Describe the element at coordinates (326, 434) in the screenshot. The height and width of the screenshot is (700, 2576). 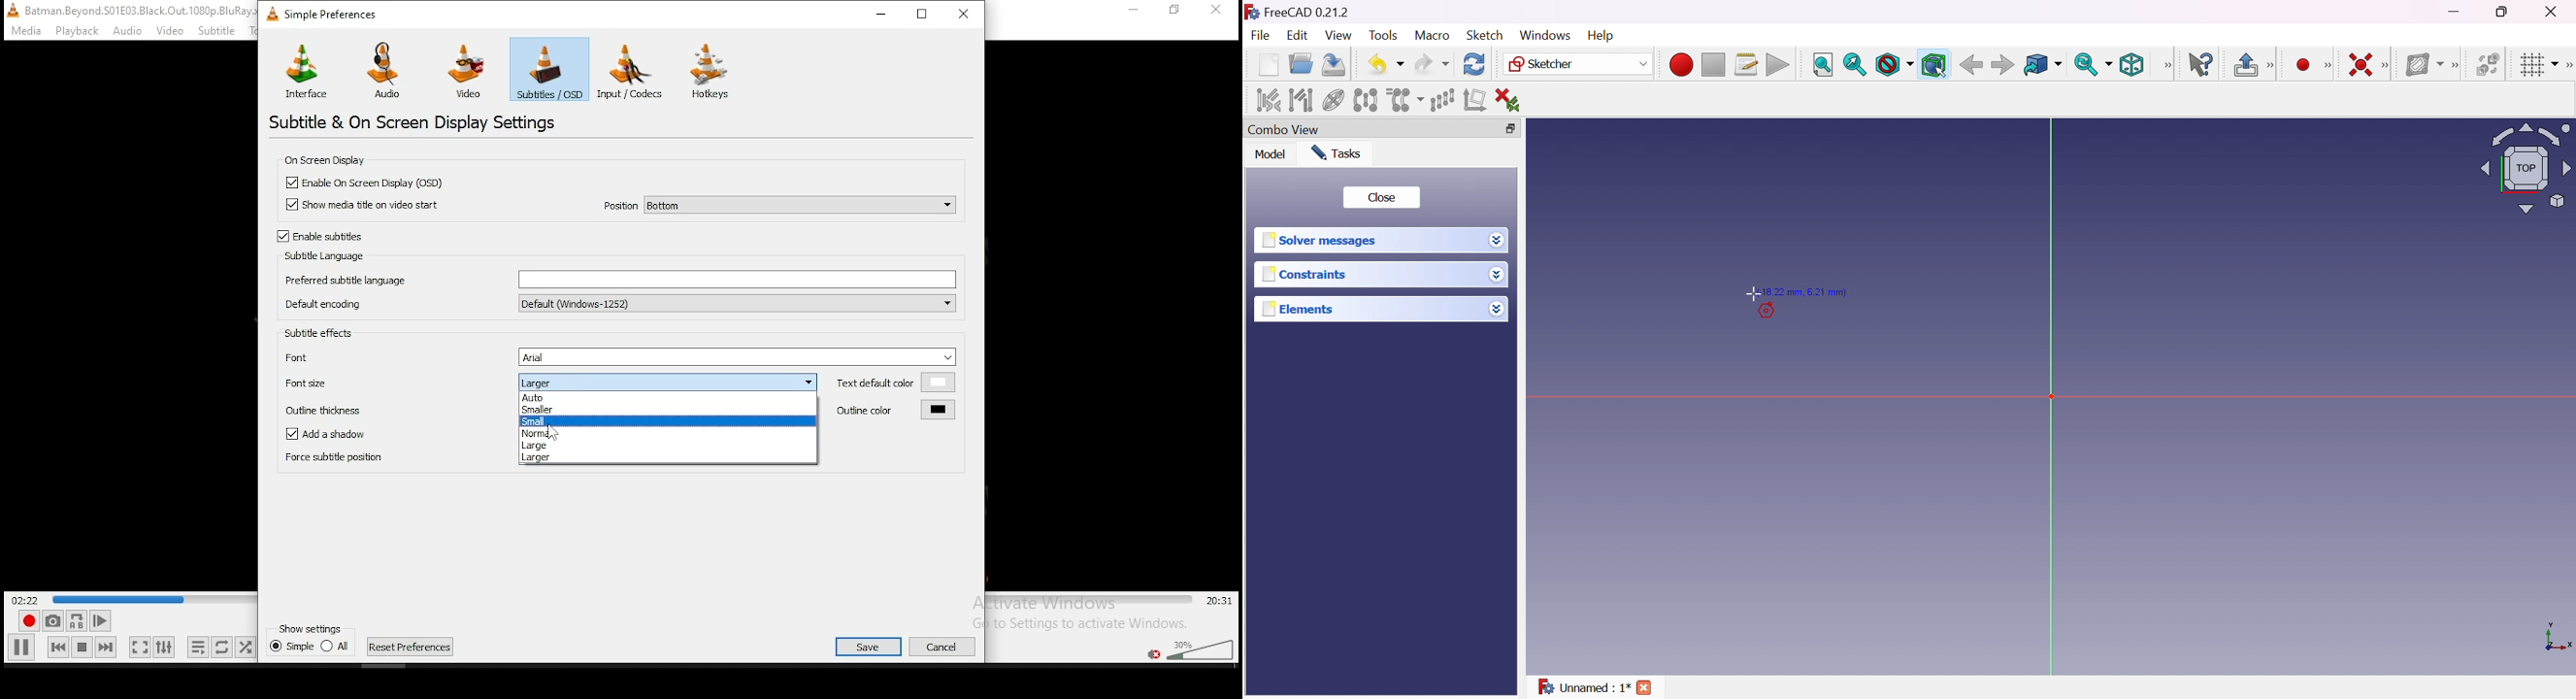
I see `checkbox: add a shadow` at that location.